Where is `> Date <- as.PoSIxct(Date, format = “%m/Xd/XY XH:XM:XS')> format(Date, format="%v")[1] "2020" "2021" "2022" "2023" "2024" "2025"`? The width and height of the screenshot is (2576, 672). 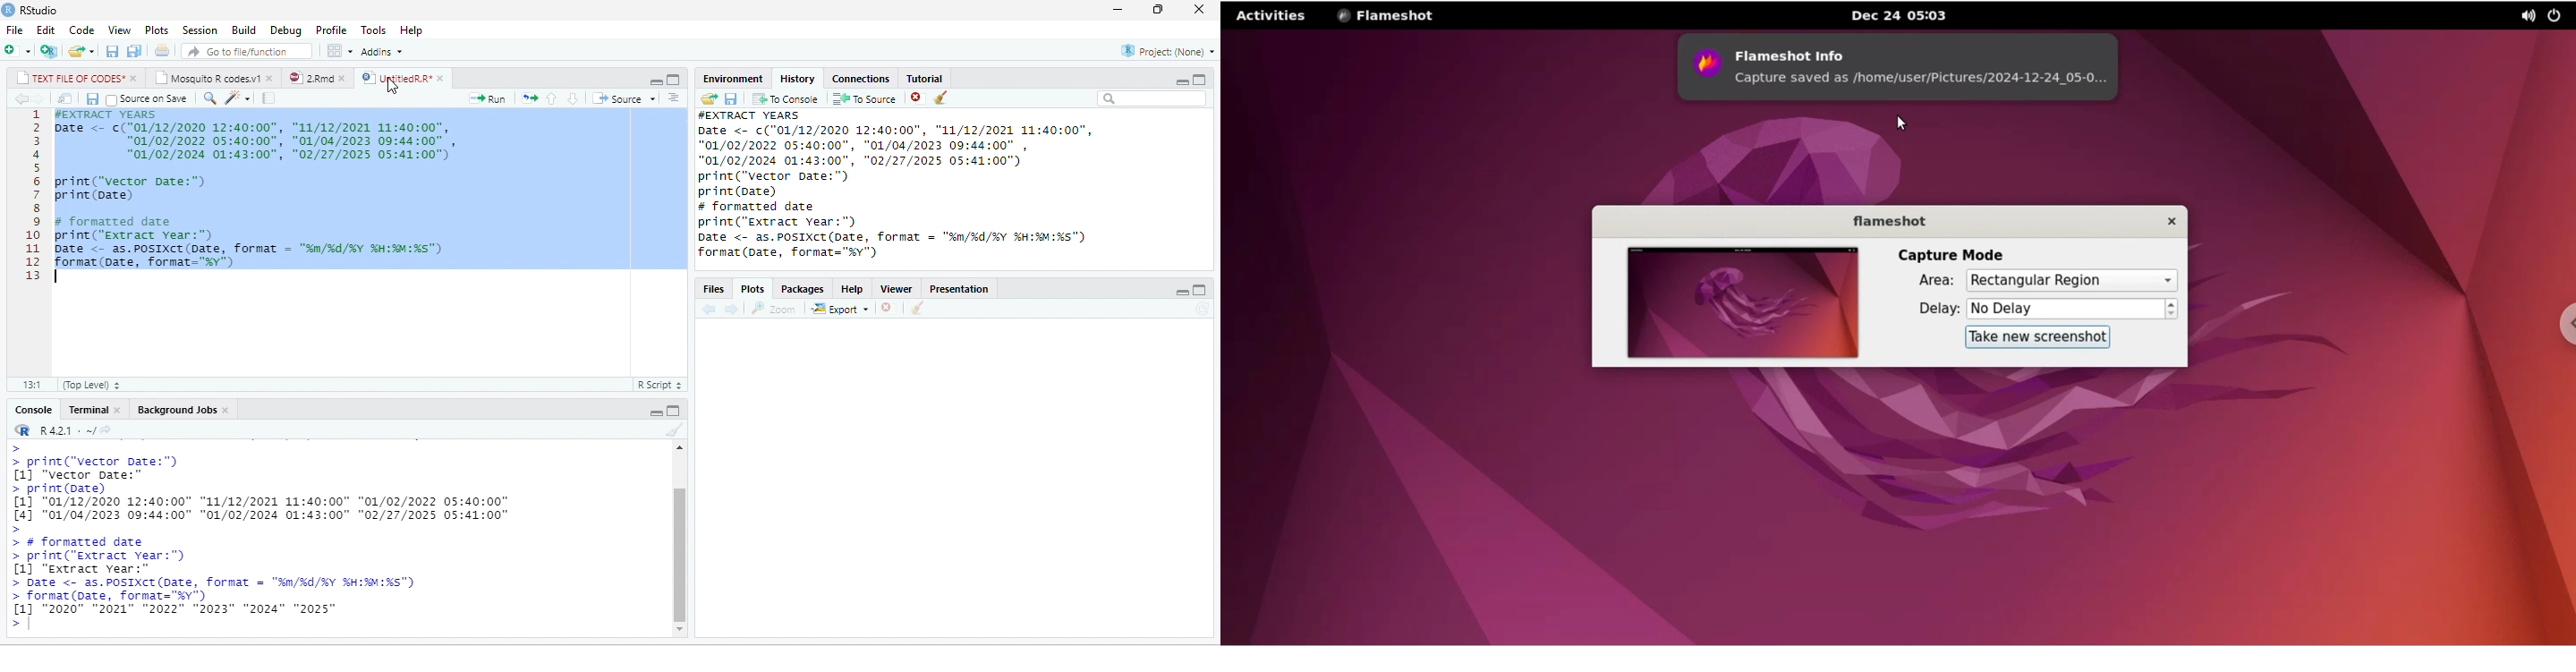 > Date <- as.PoSIxct(Date, format = “%m/Xd/XY XH:XM:XS')> format(Date, format="%v")[1] "2020" "2021" "2022" "2023" "2024" "2025" is located at coordinates (217, 597).